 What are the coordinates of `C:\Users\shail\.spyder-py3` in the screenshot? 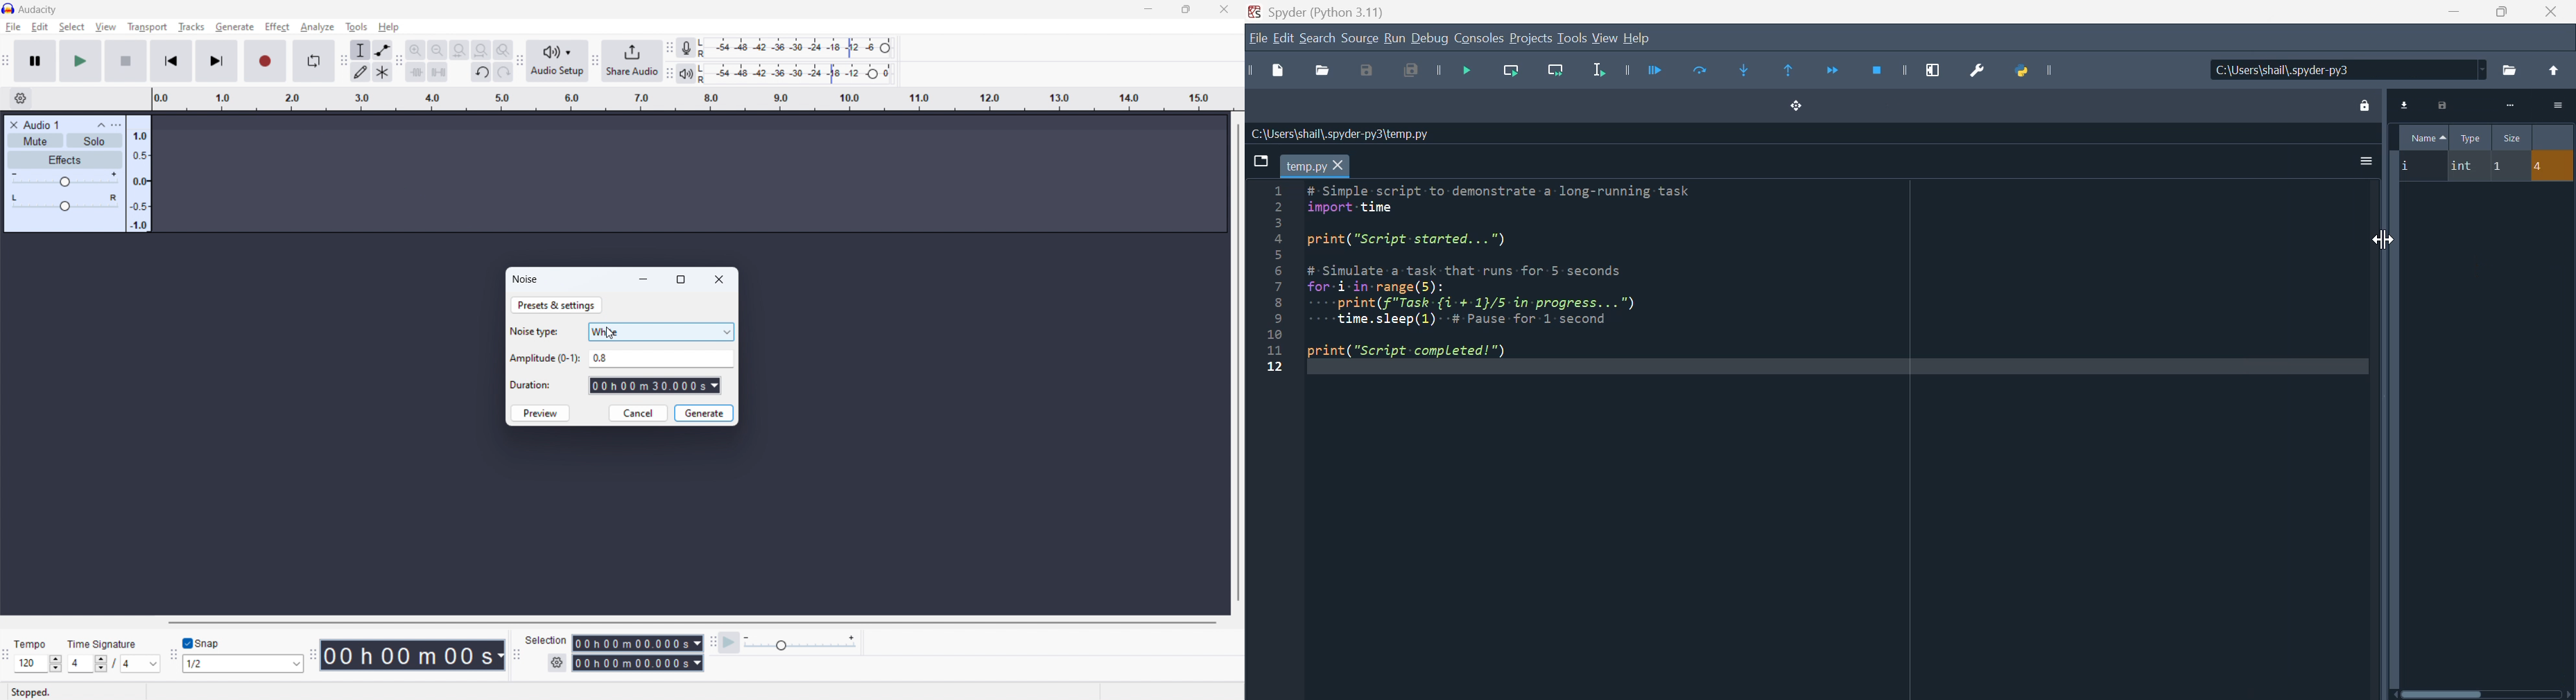 It's located at (2348, 71).